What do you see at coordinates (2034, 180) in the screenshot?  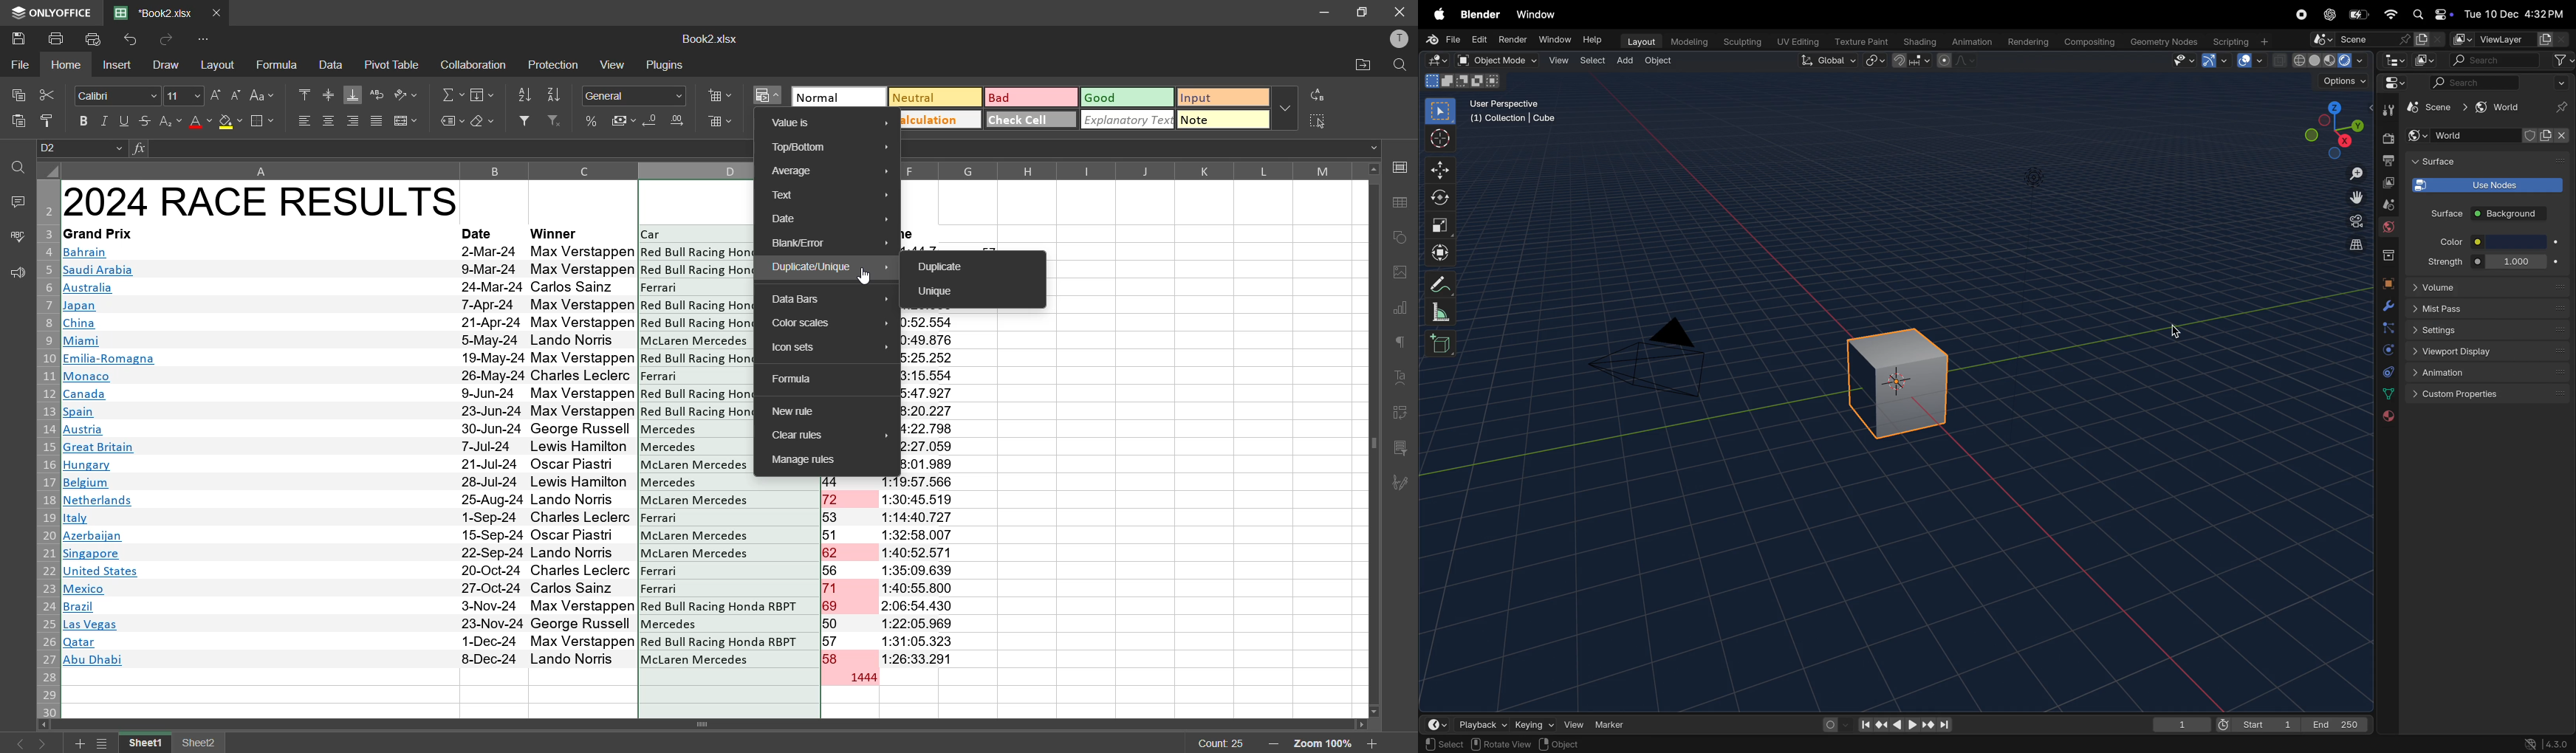 I see `` at bounding box center [2034, 180].